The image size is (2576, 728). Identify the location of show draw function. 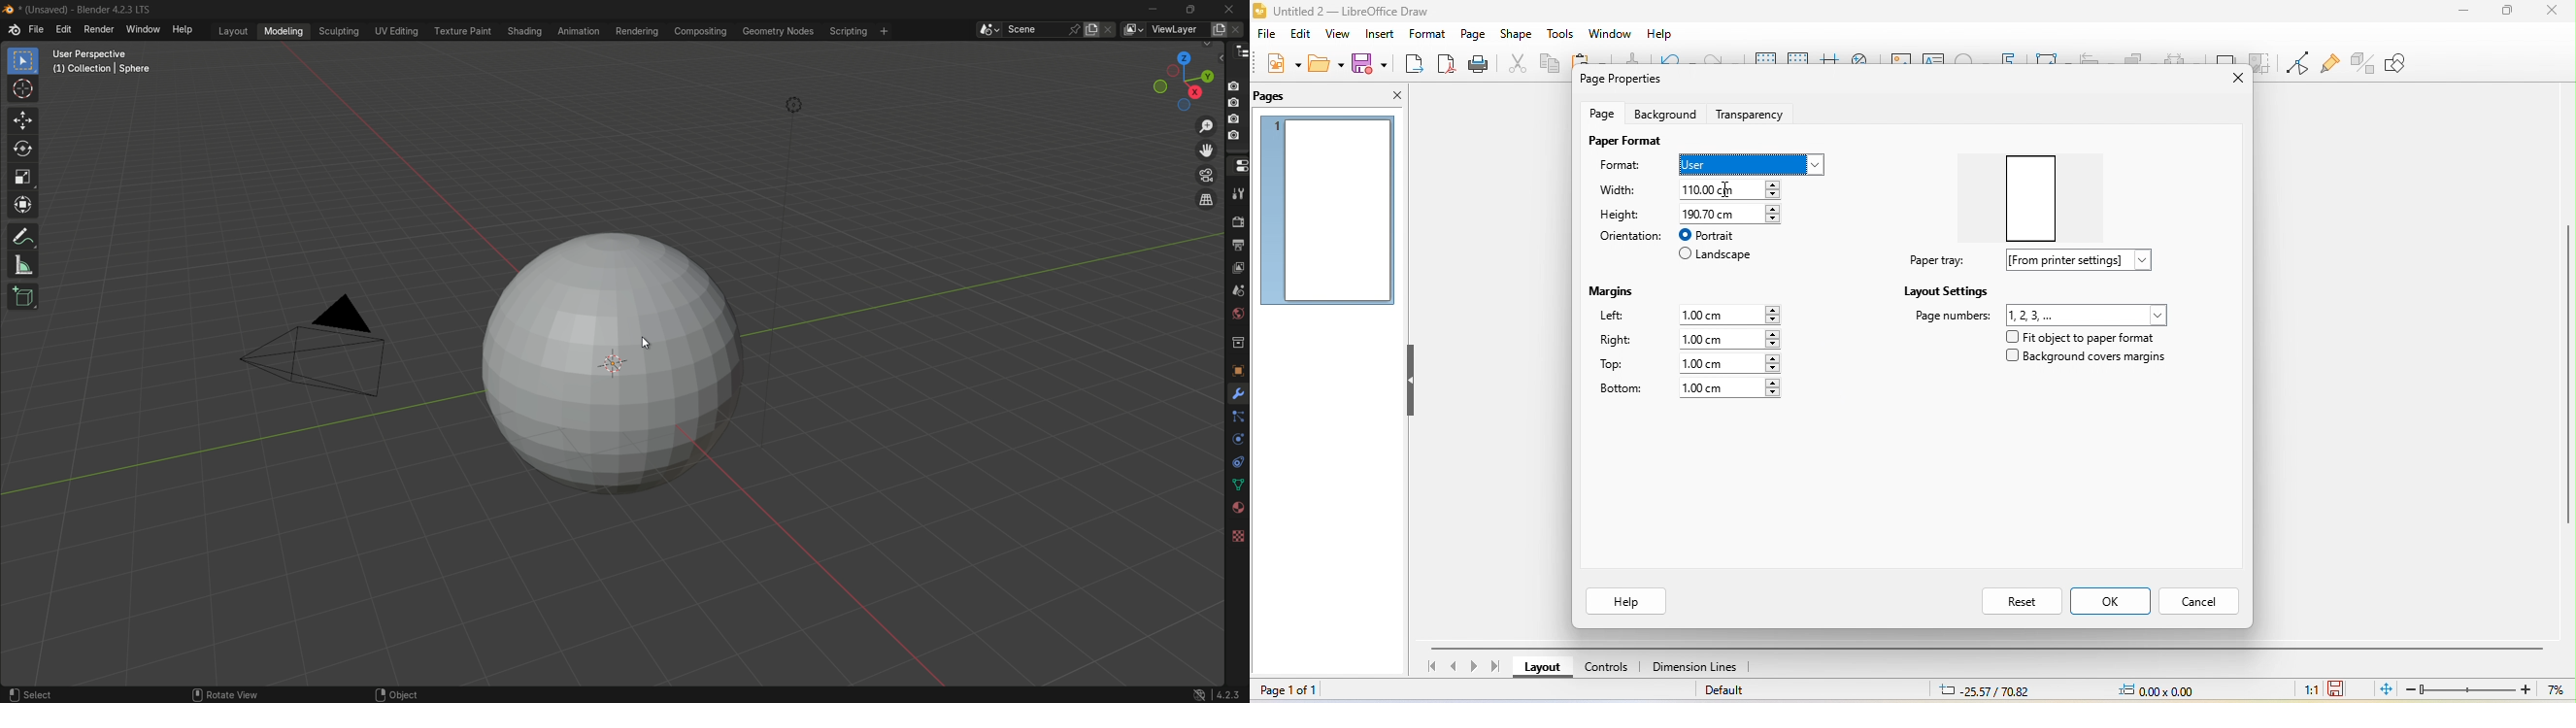
(2410, 63).